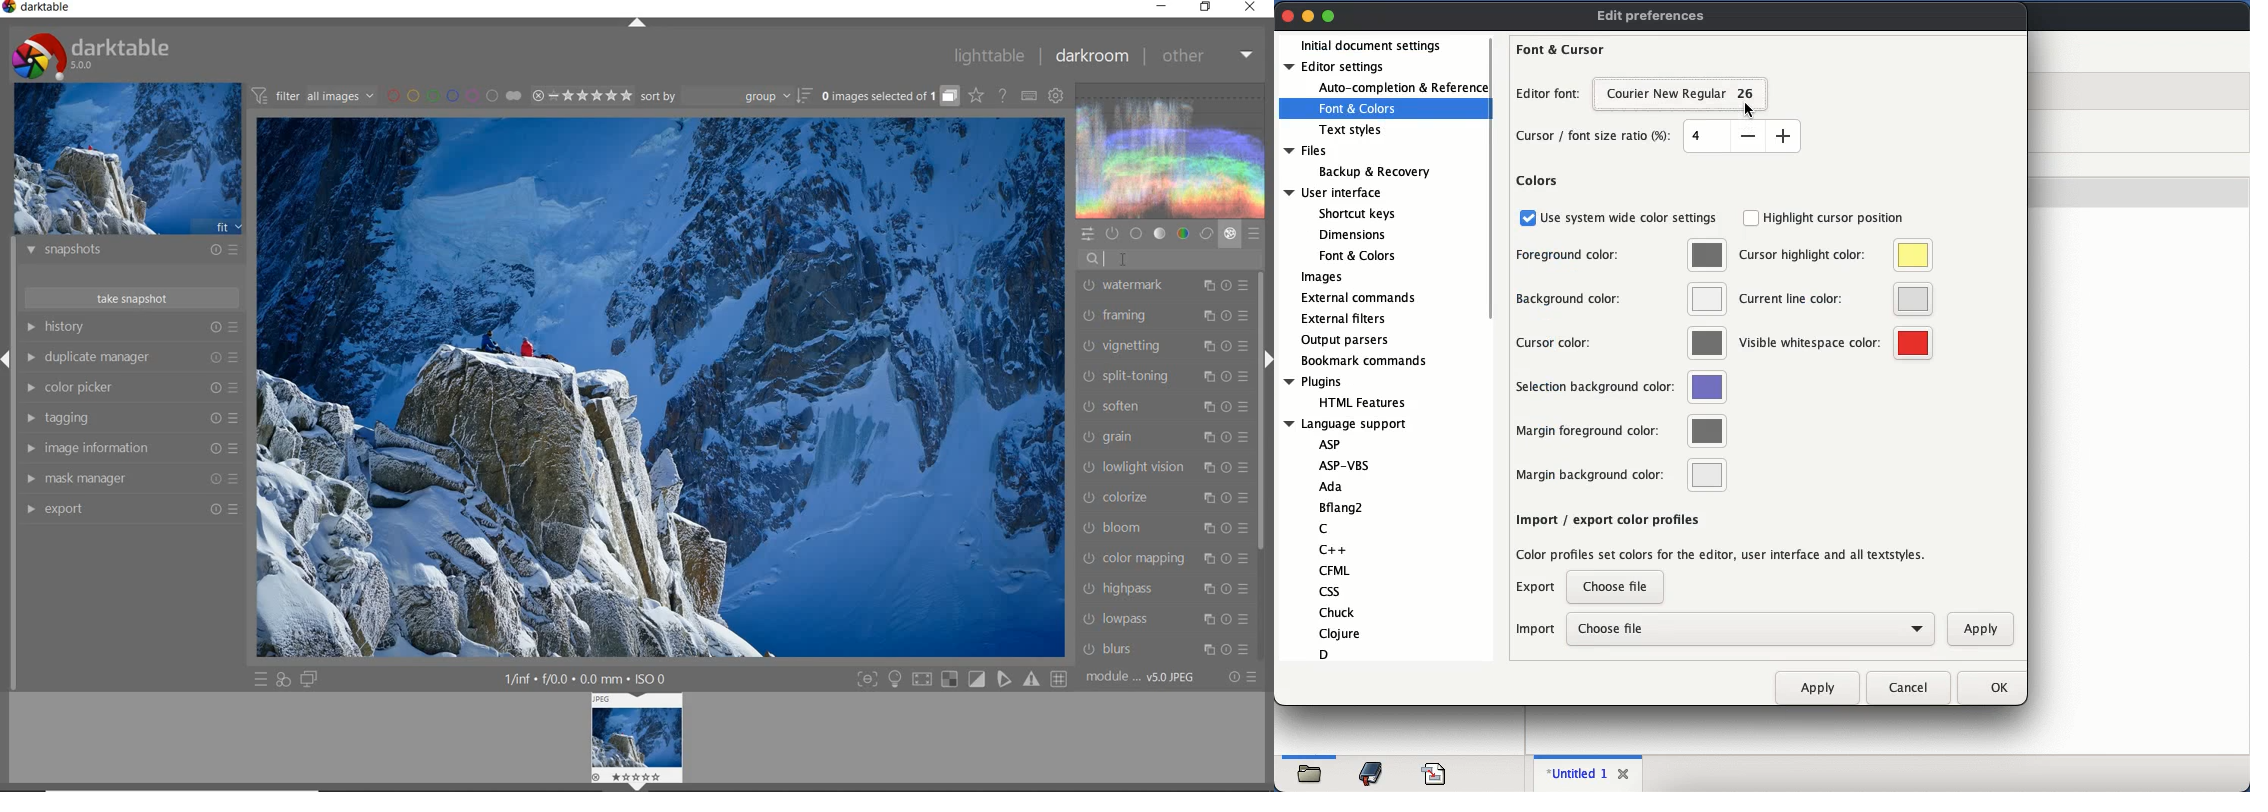 The image size is (2268, 812). What do you see at coordinates (134, 297) in the screenshot?
I see `take snapshot` at bounding box center [134, 297].